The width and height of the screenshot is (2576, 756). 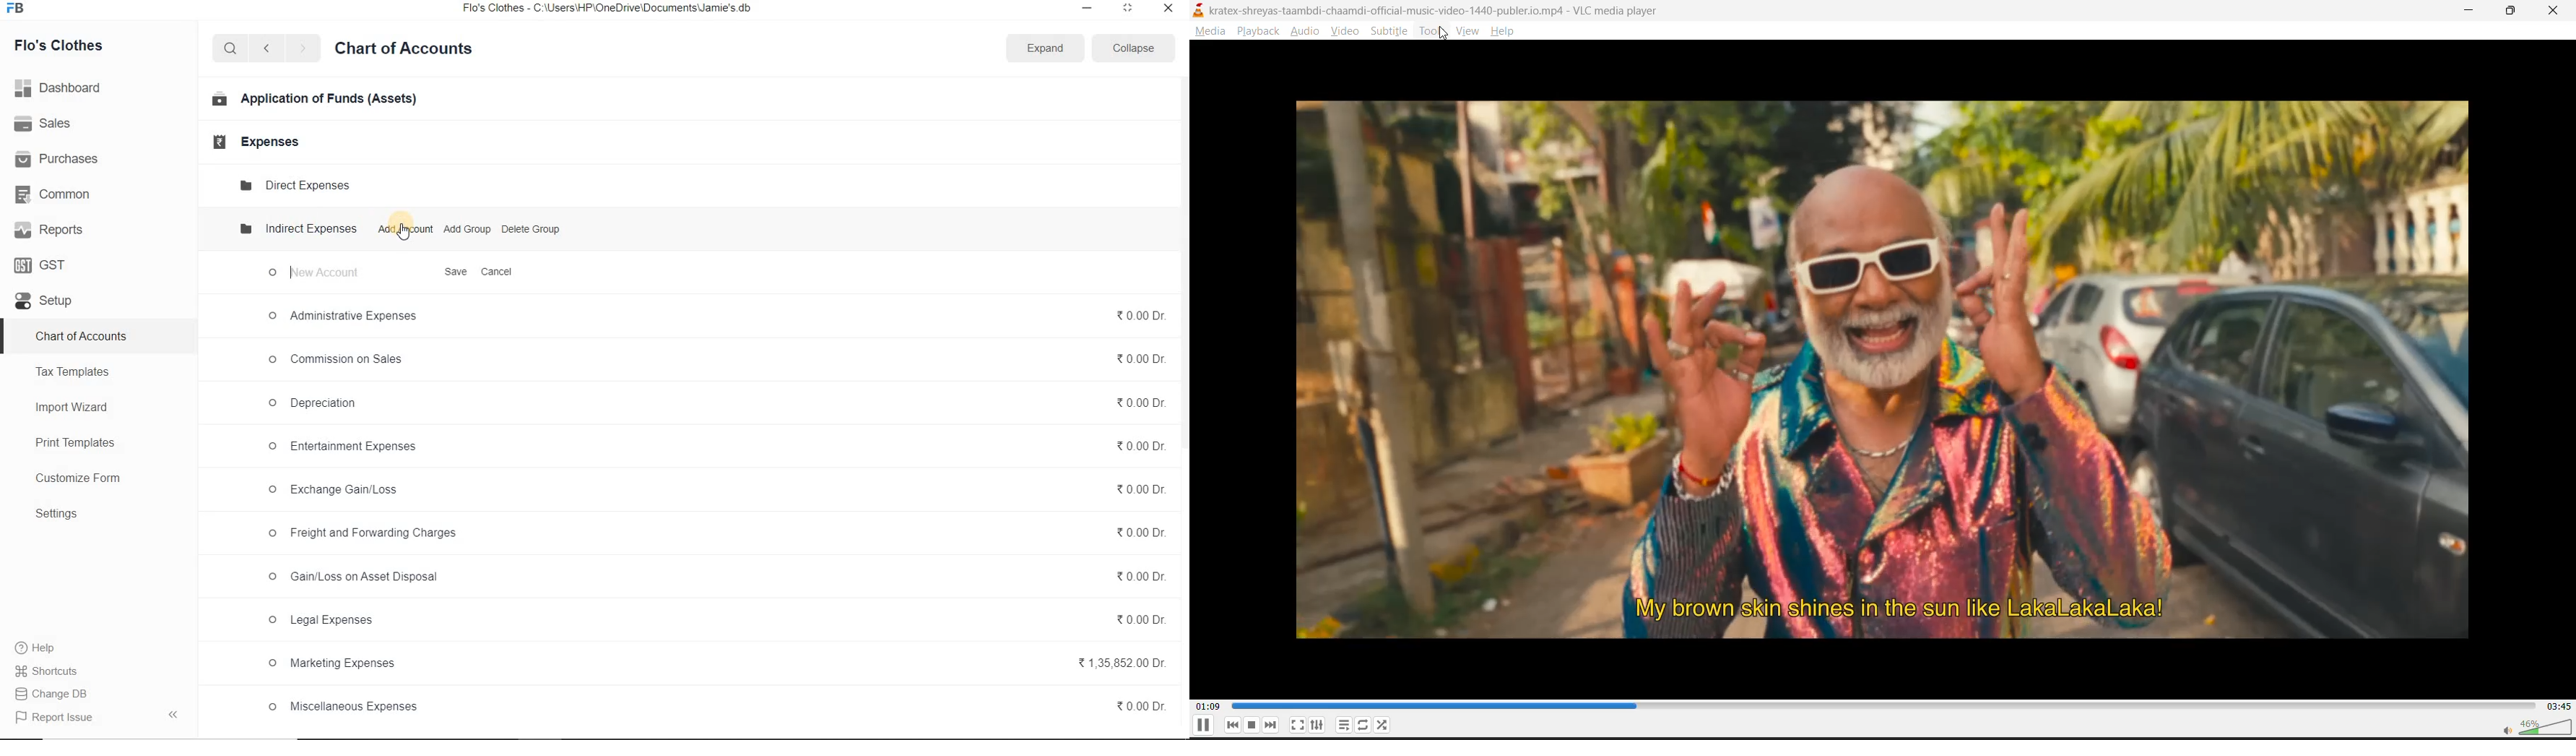 What do you see at coordinates (18, 9) in the screenshot?
I see `frappe books logo` at bounding box center [18, 9].